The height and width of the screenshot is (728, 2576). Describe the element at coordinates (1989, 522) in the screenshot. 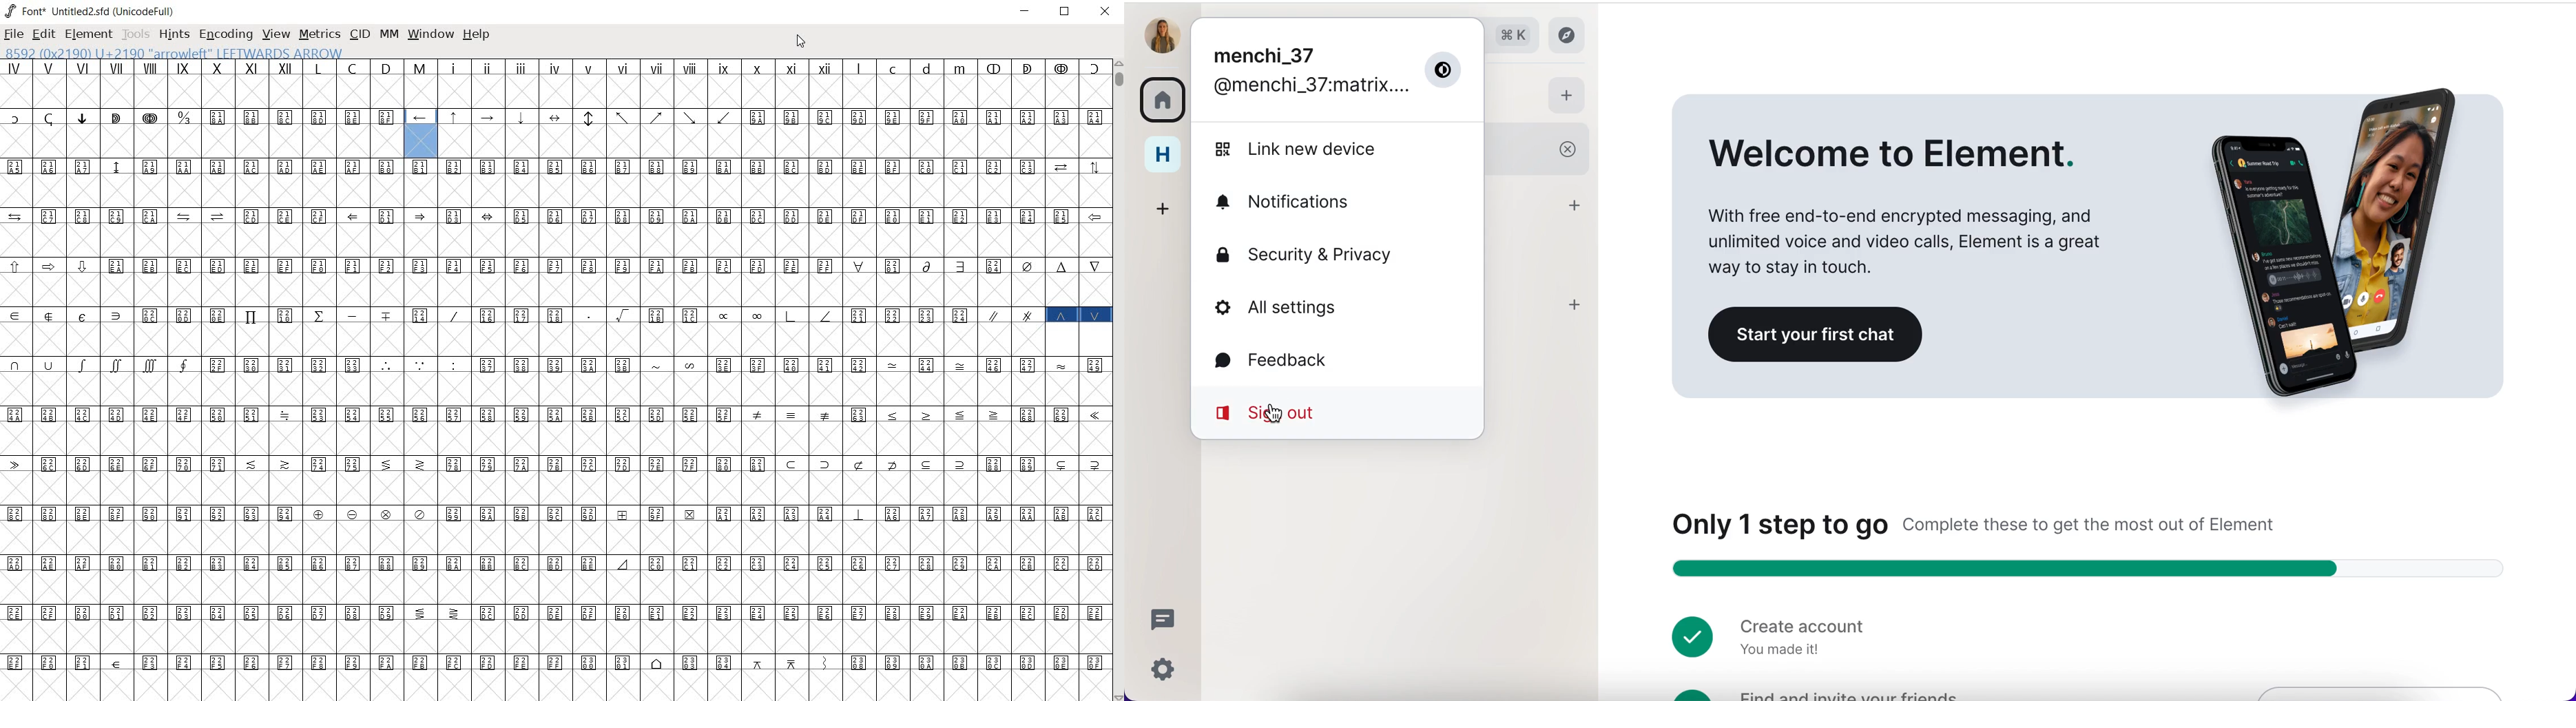

I see `Only 1 step to go Complete these to get the most out of Element` at that location.